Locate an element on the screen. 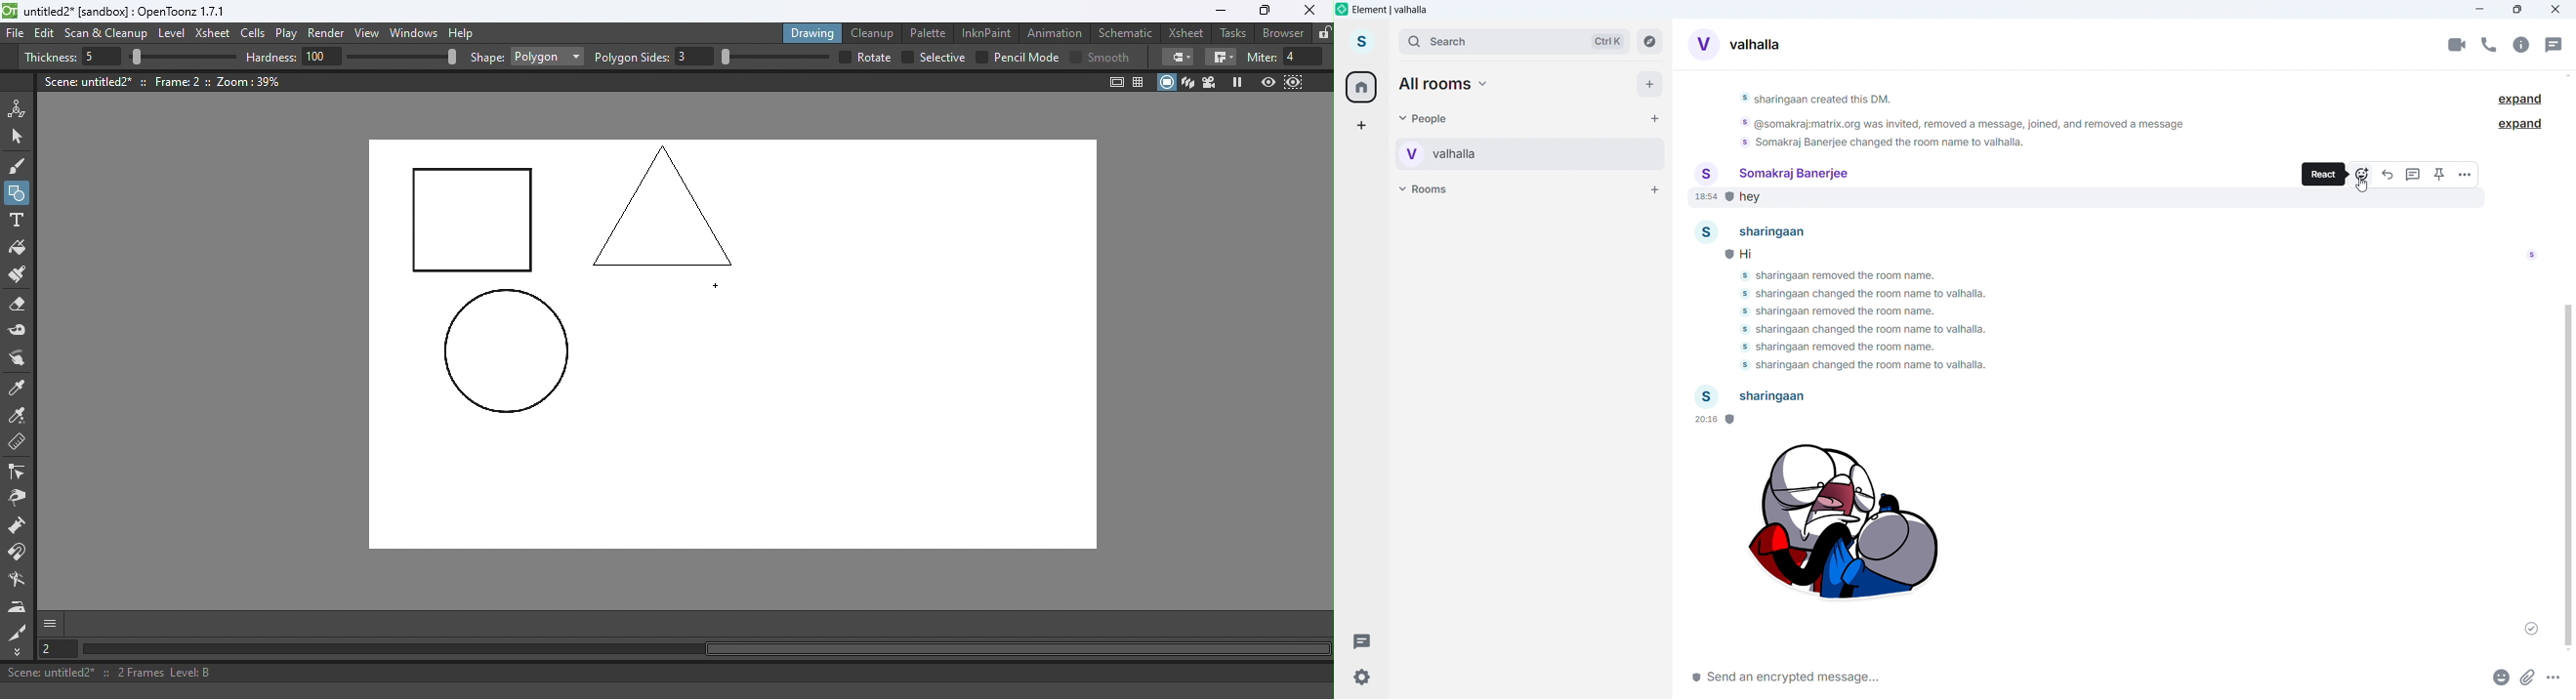 This screenshot has width=2576, height=700. Converses display picture is located at coordinates (1703, 43).